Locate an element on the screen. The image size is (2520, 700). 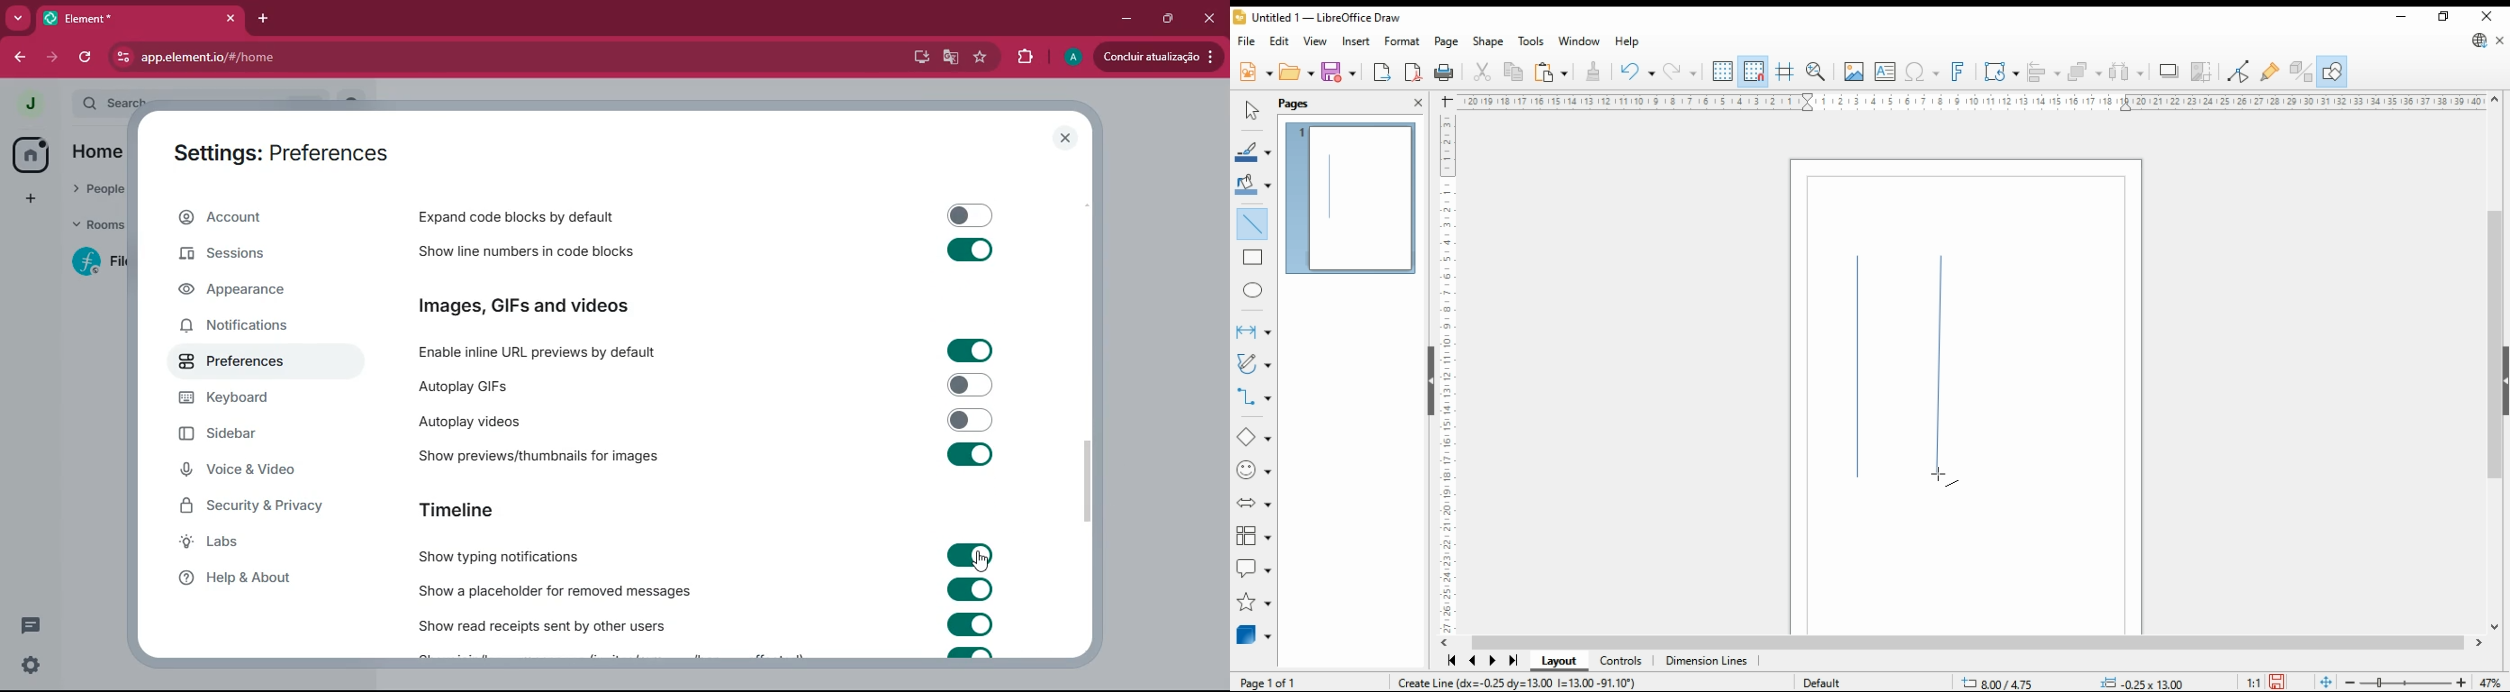
expand code blocks by default is located at coordinates (551, 216).